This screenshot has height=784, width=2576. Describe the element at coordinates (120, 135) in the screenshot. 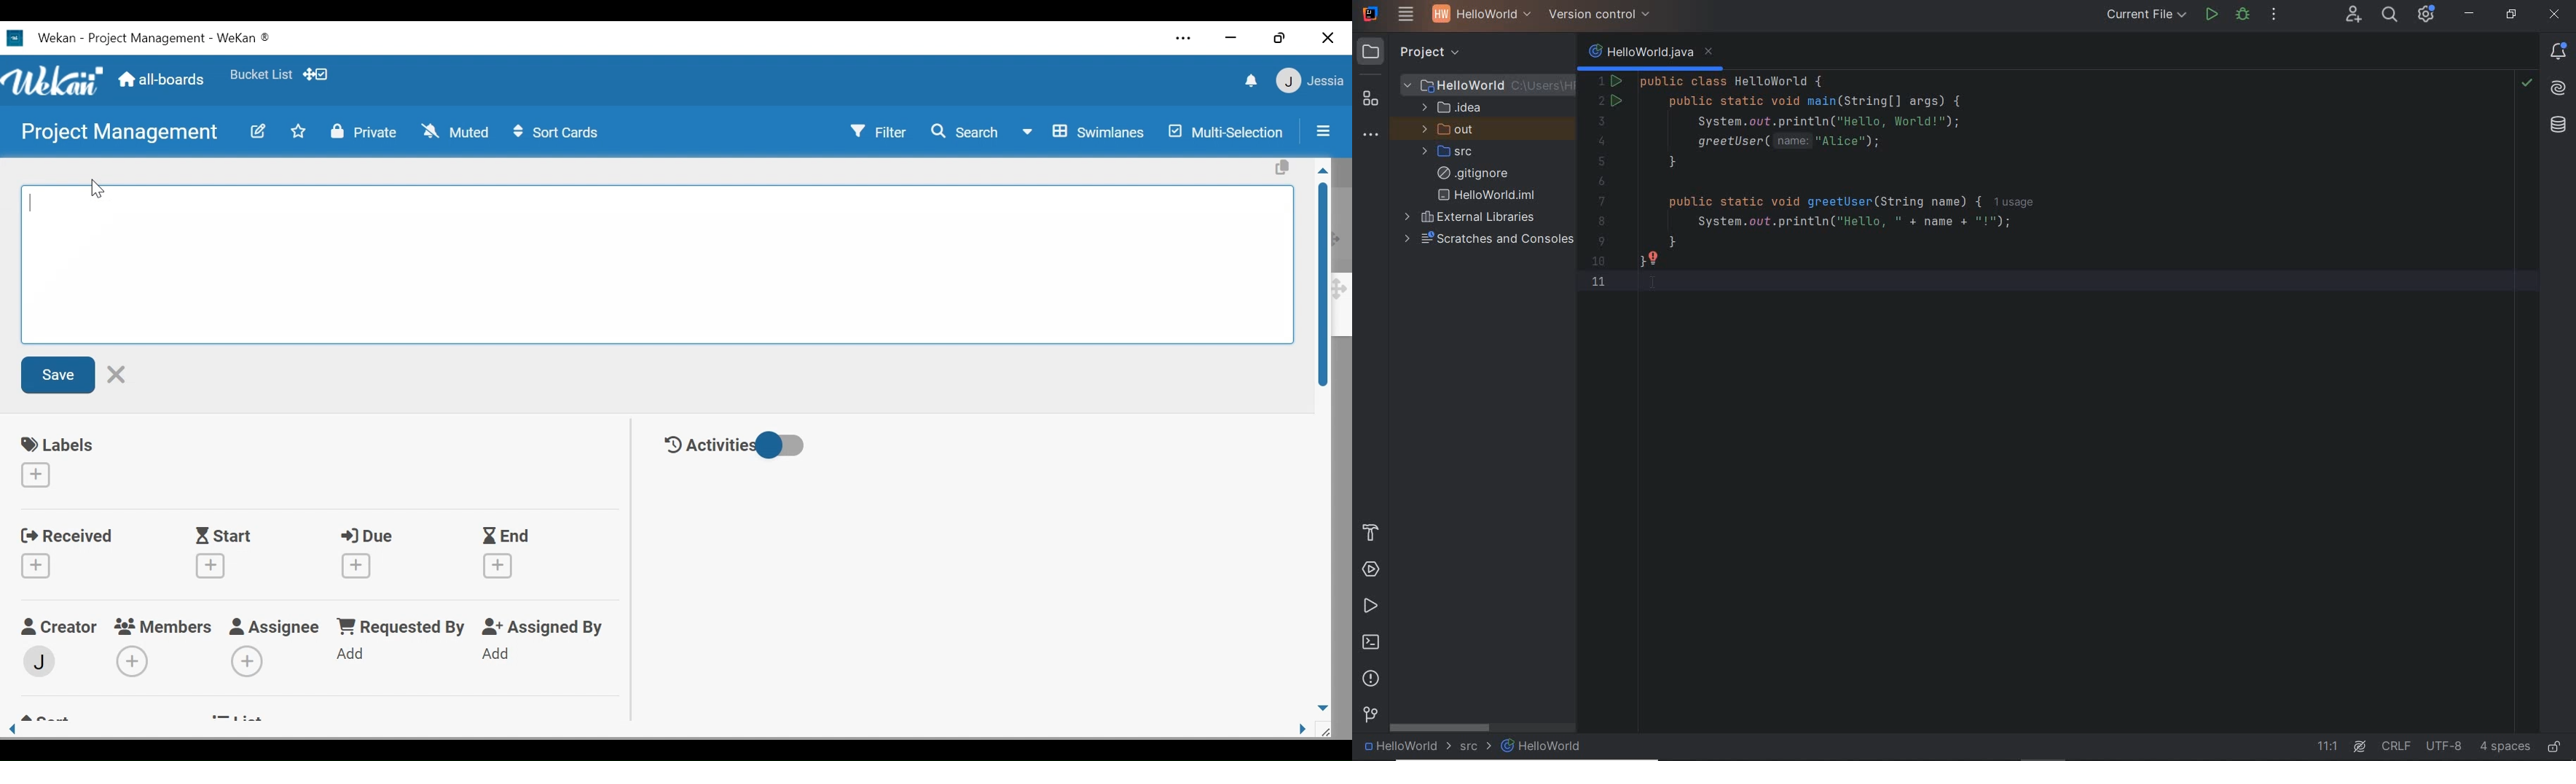

I see `Board Title` at that location.